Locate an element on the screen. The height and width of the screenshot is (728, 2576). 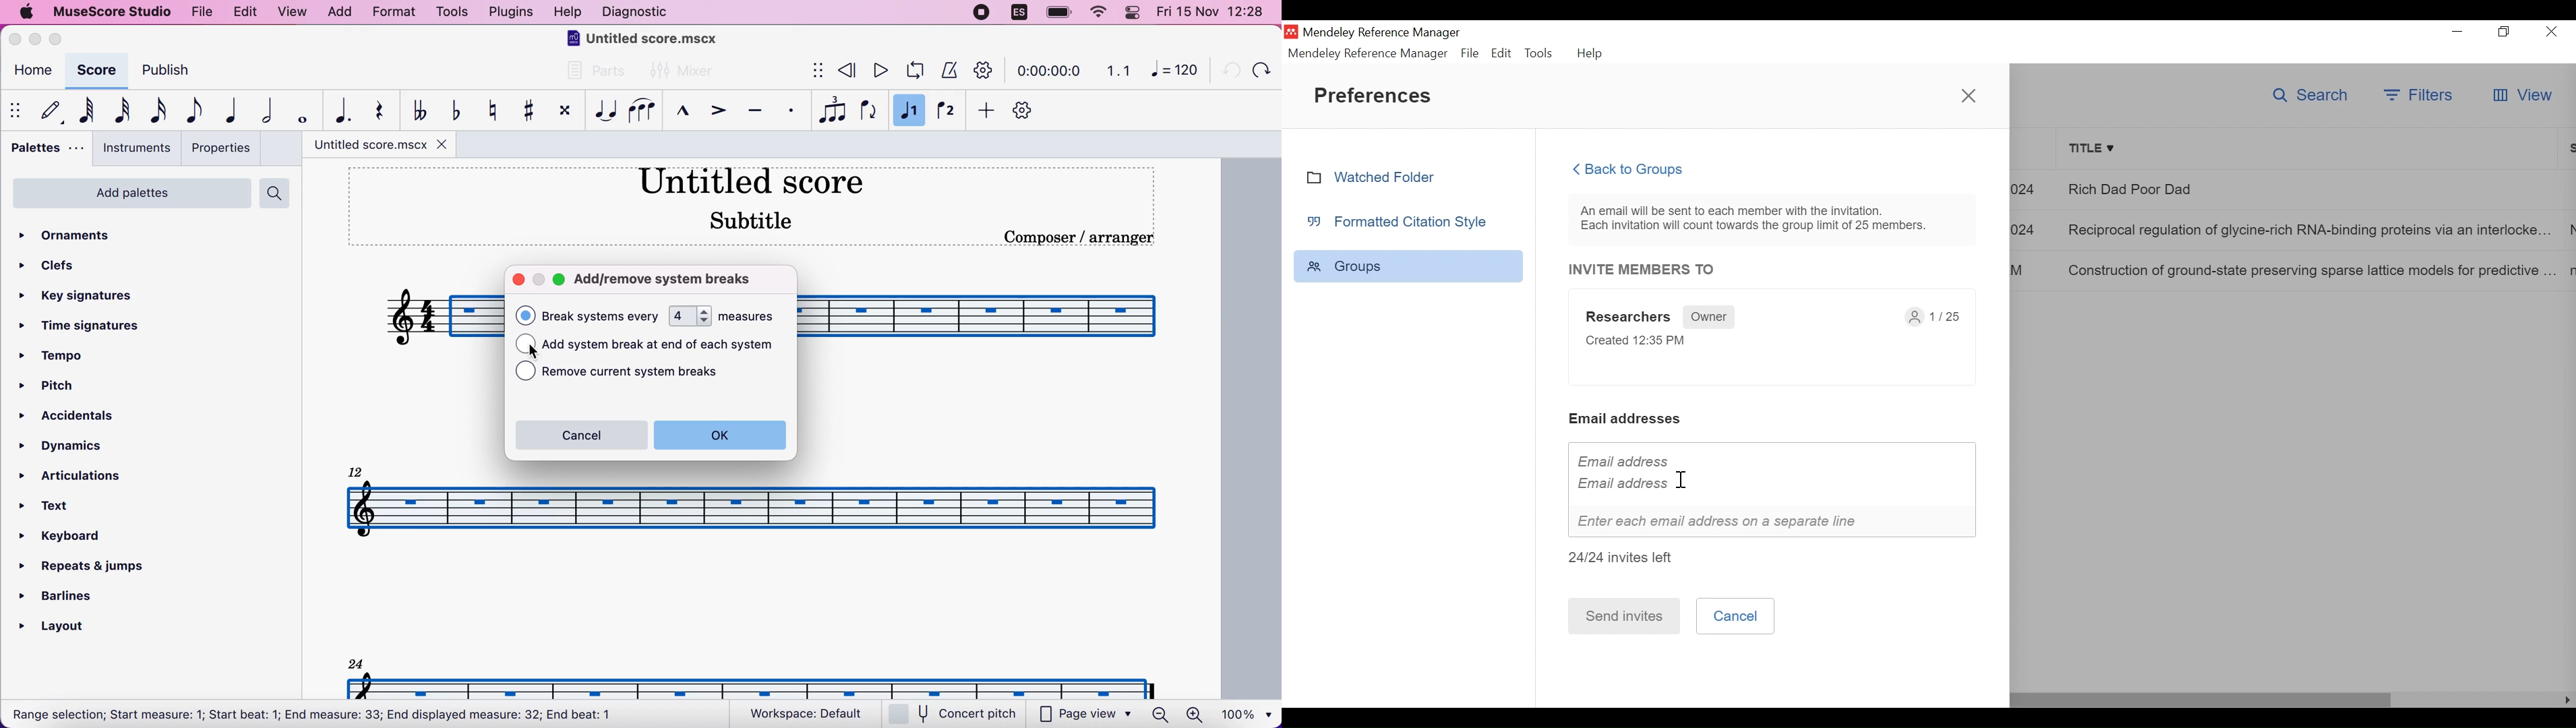
Construction of ground-state preserving sparse lattice models for predictive.. is located at coordinates (2310, 270).